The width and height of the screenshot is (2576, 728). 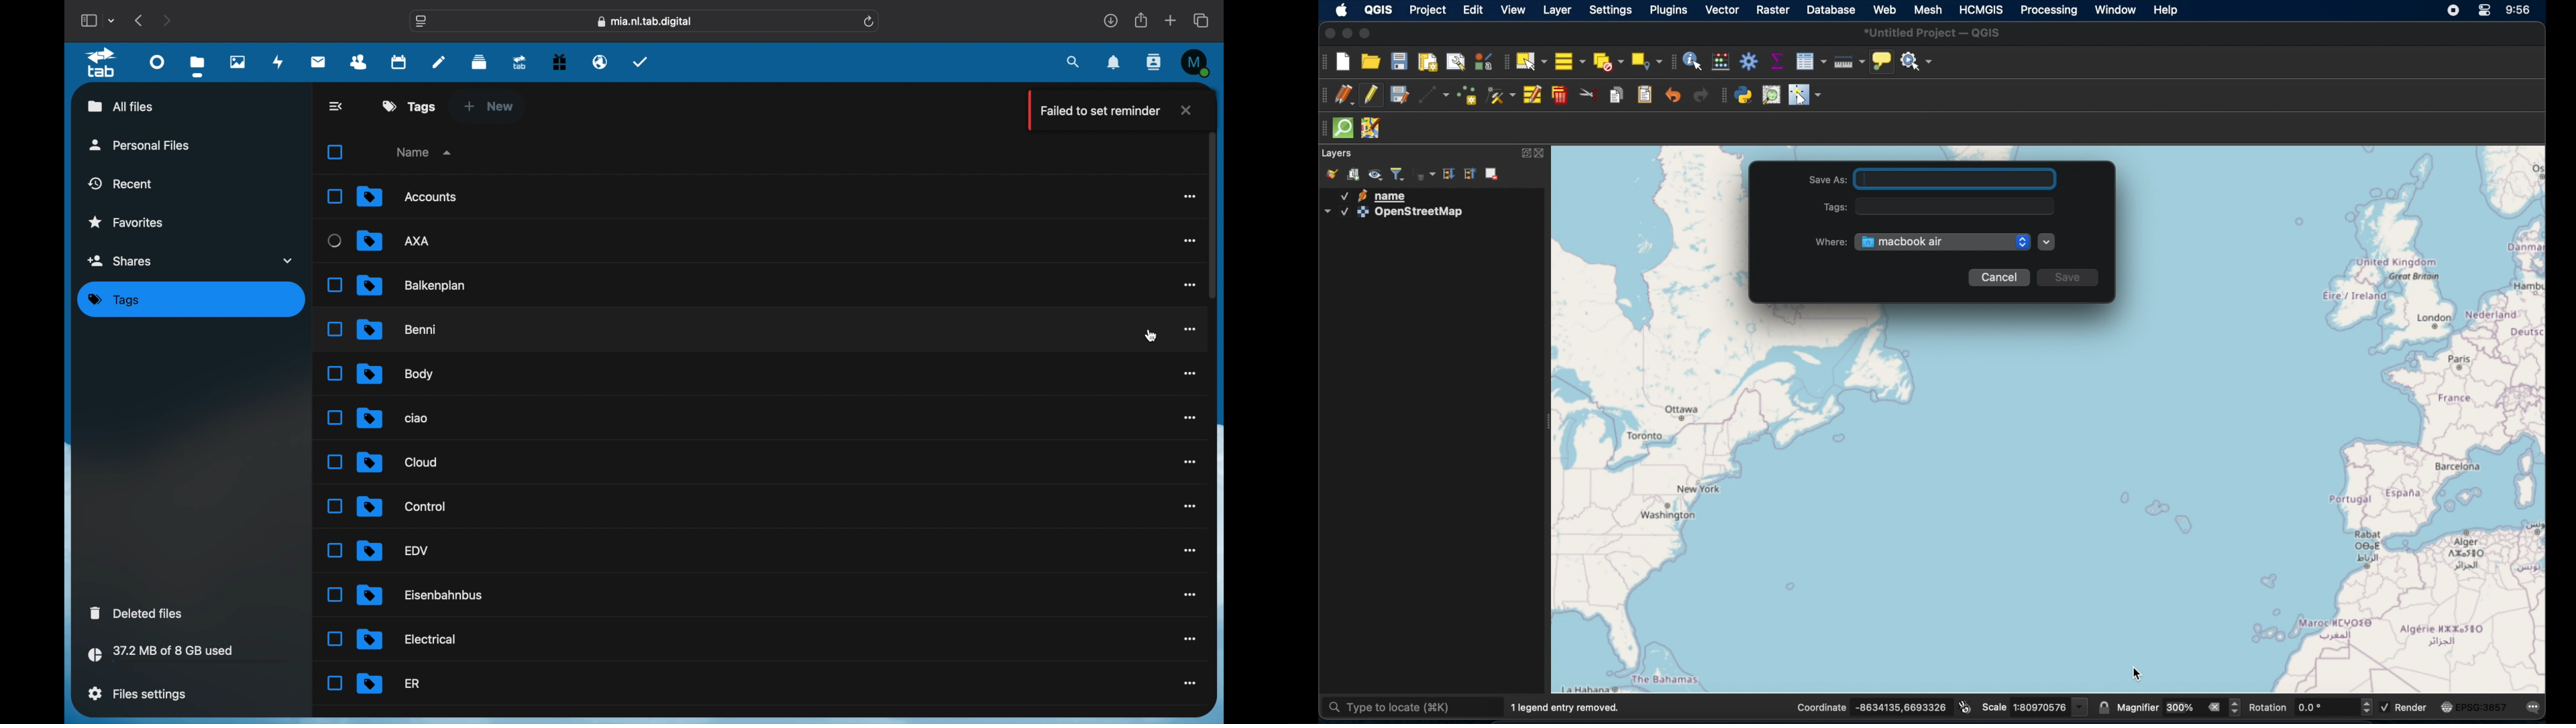 What do you see at coordinates (335, 196) in the screenshot?
I see `Unselected Checkbox` at bounding box center [335, 196].